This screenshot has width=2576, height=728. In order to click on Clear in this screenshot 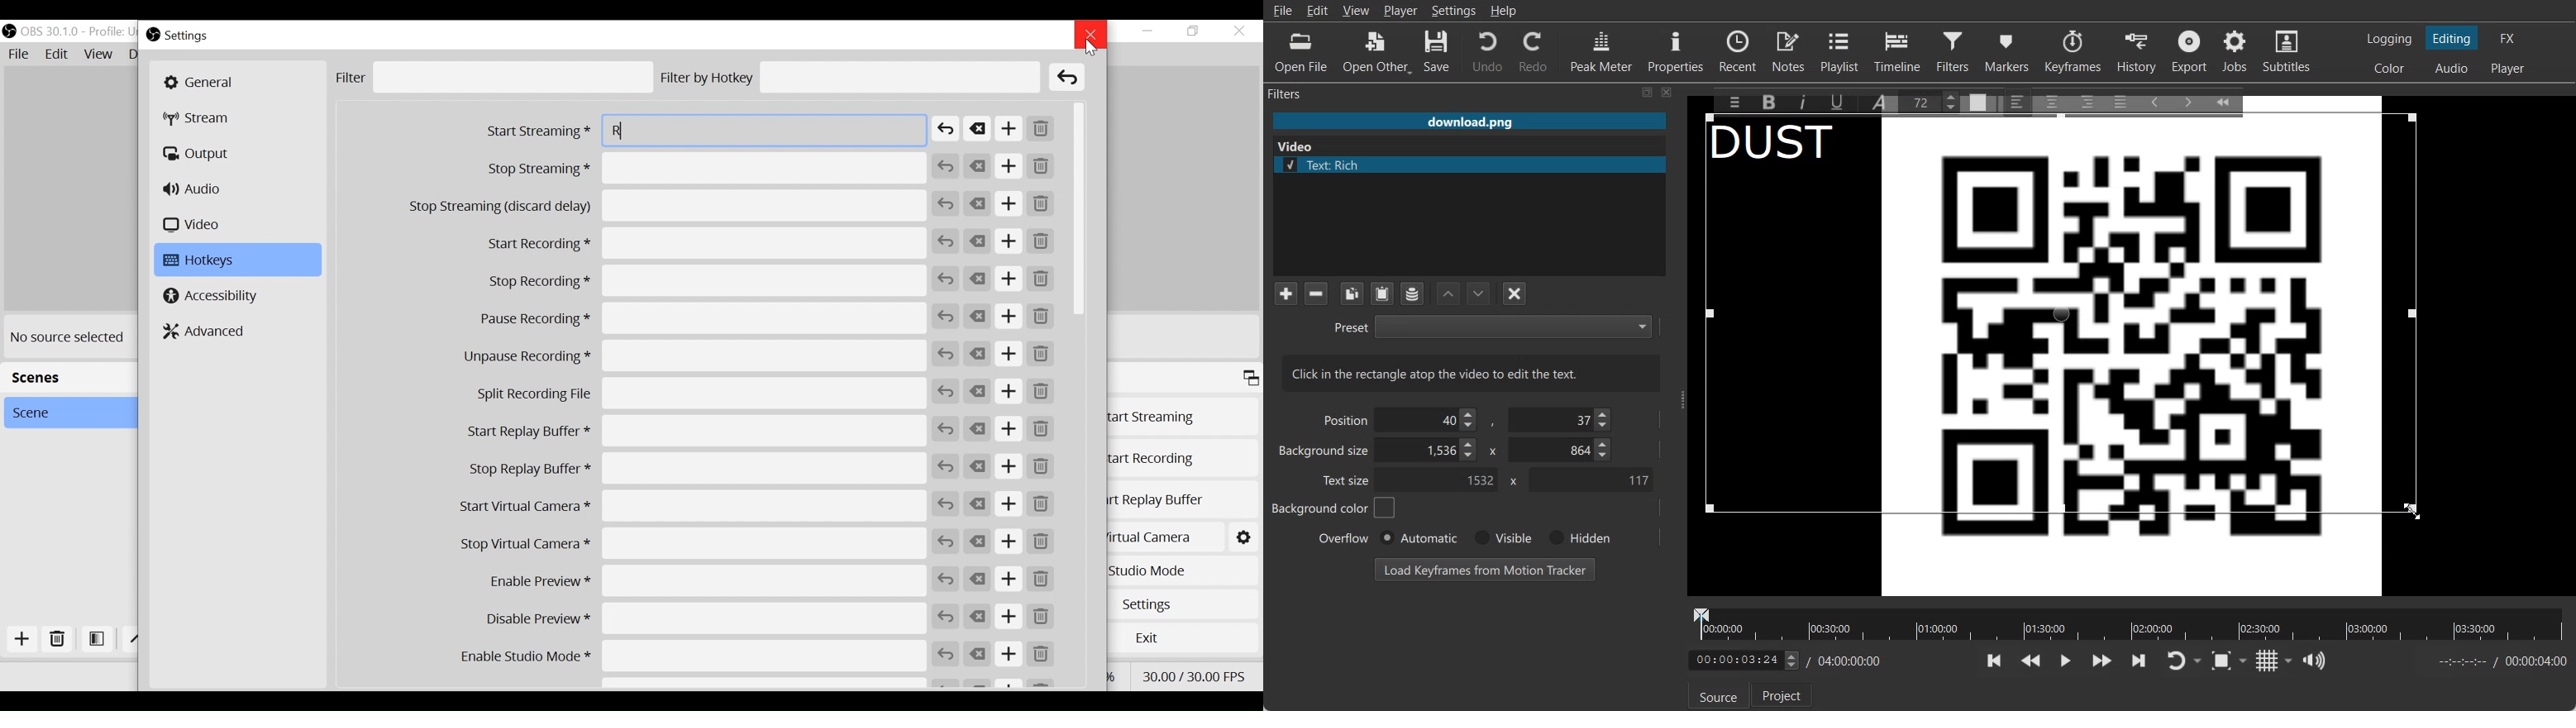, I will do `click(978, 278)`.